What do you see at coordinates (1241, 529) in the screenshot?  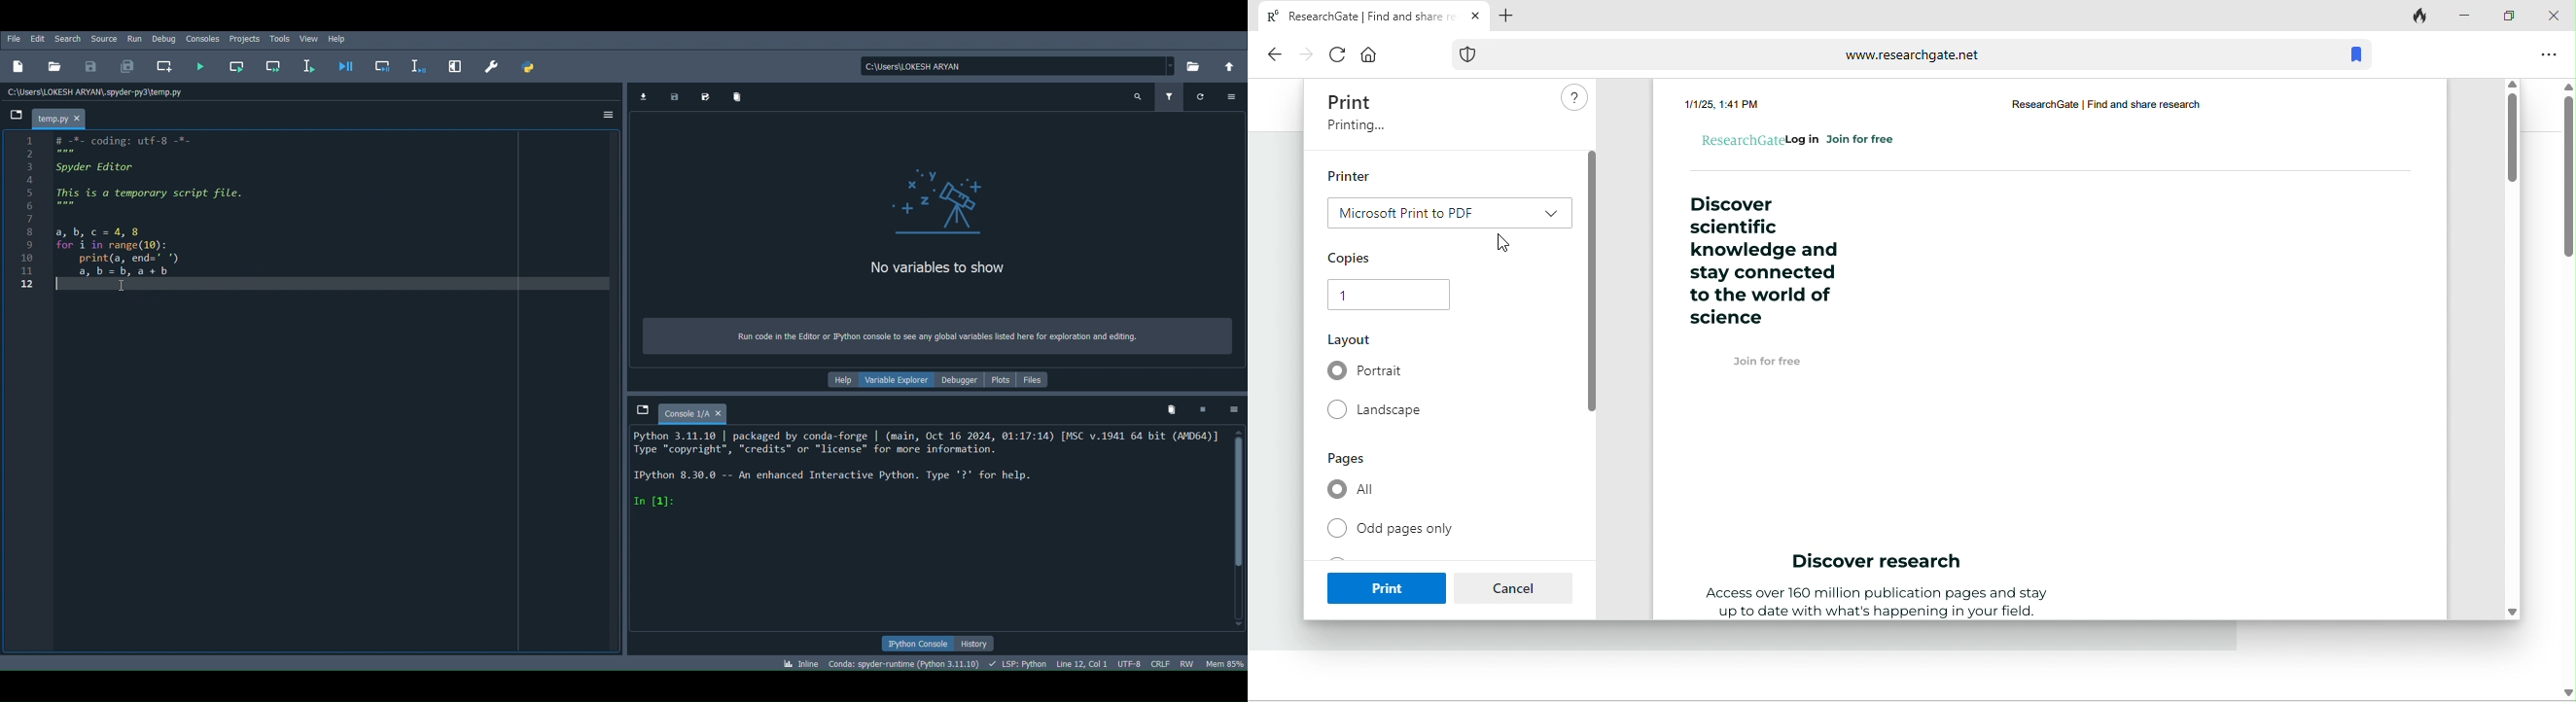 I see `Scrollbar` at bounding box center [1241, 529].